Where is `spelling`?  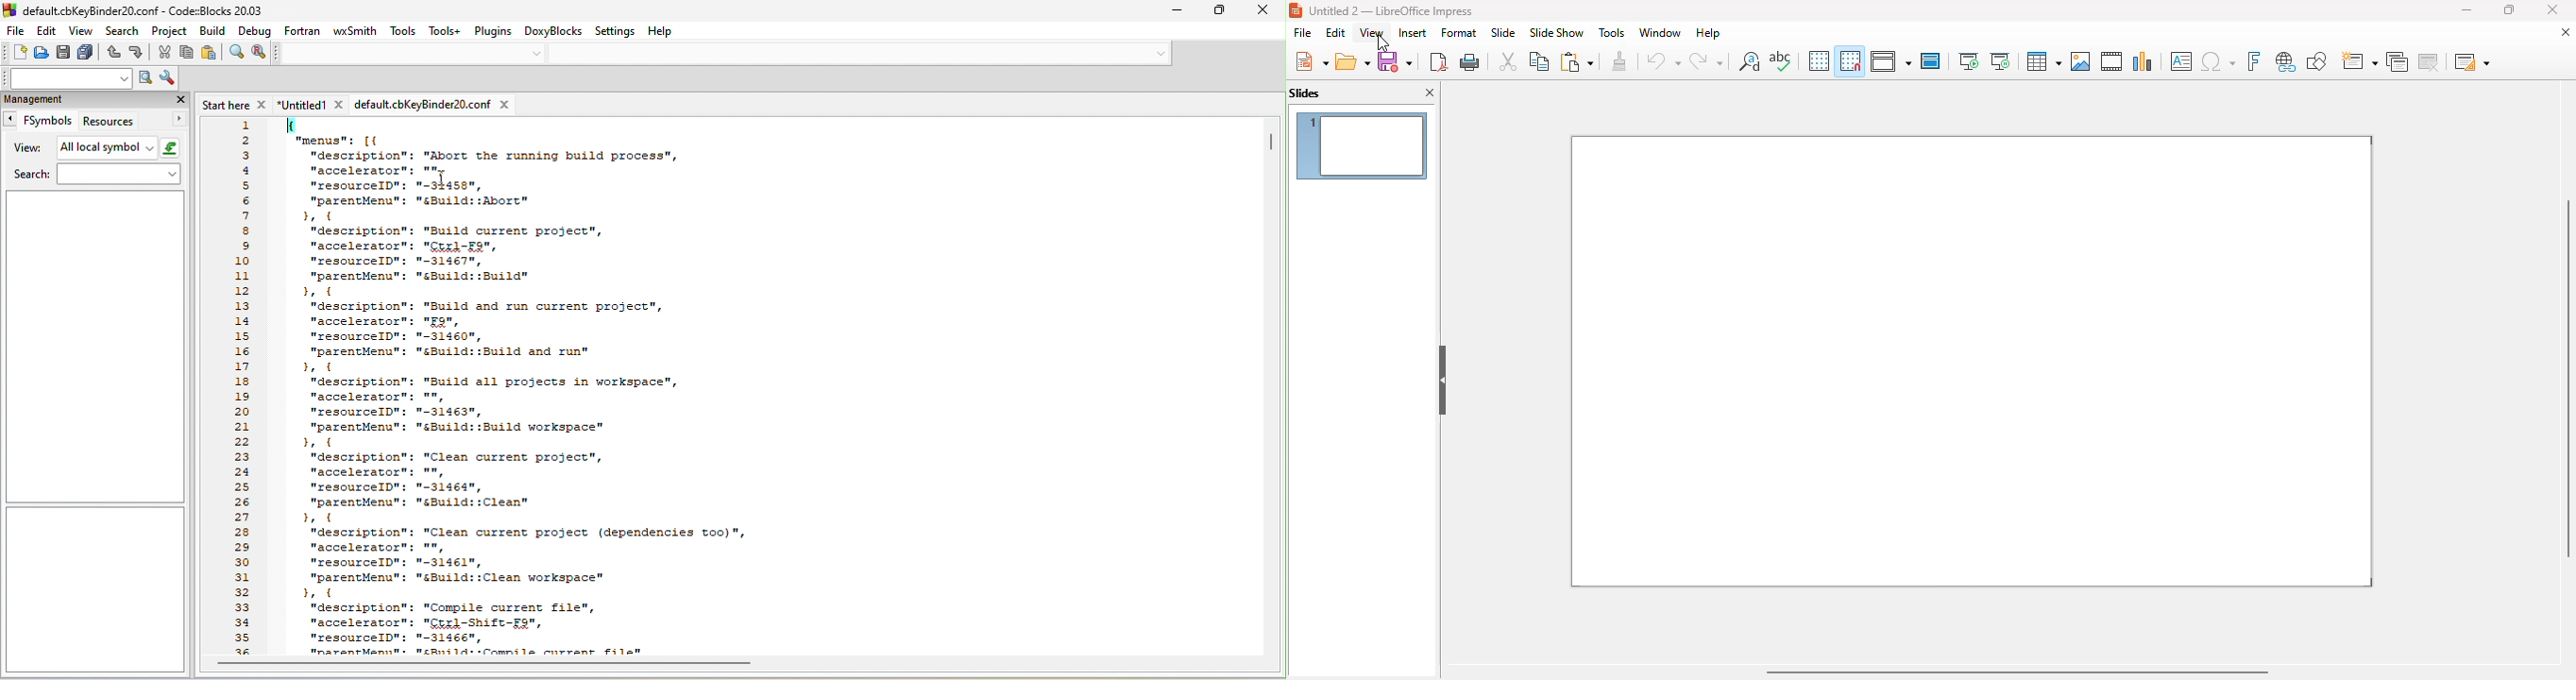
spelling is located at coordinates (1780, 60).